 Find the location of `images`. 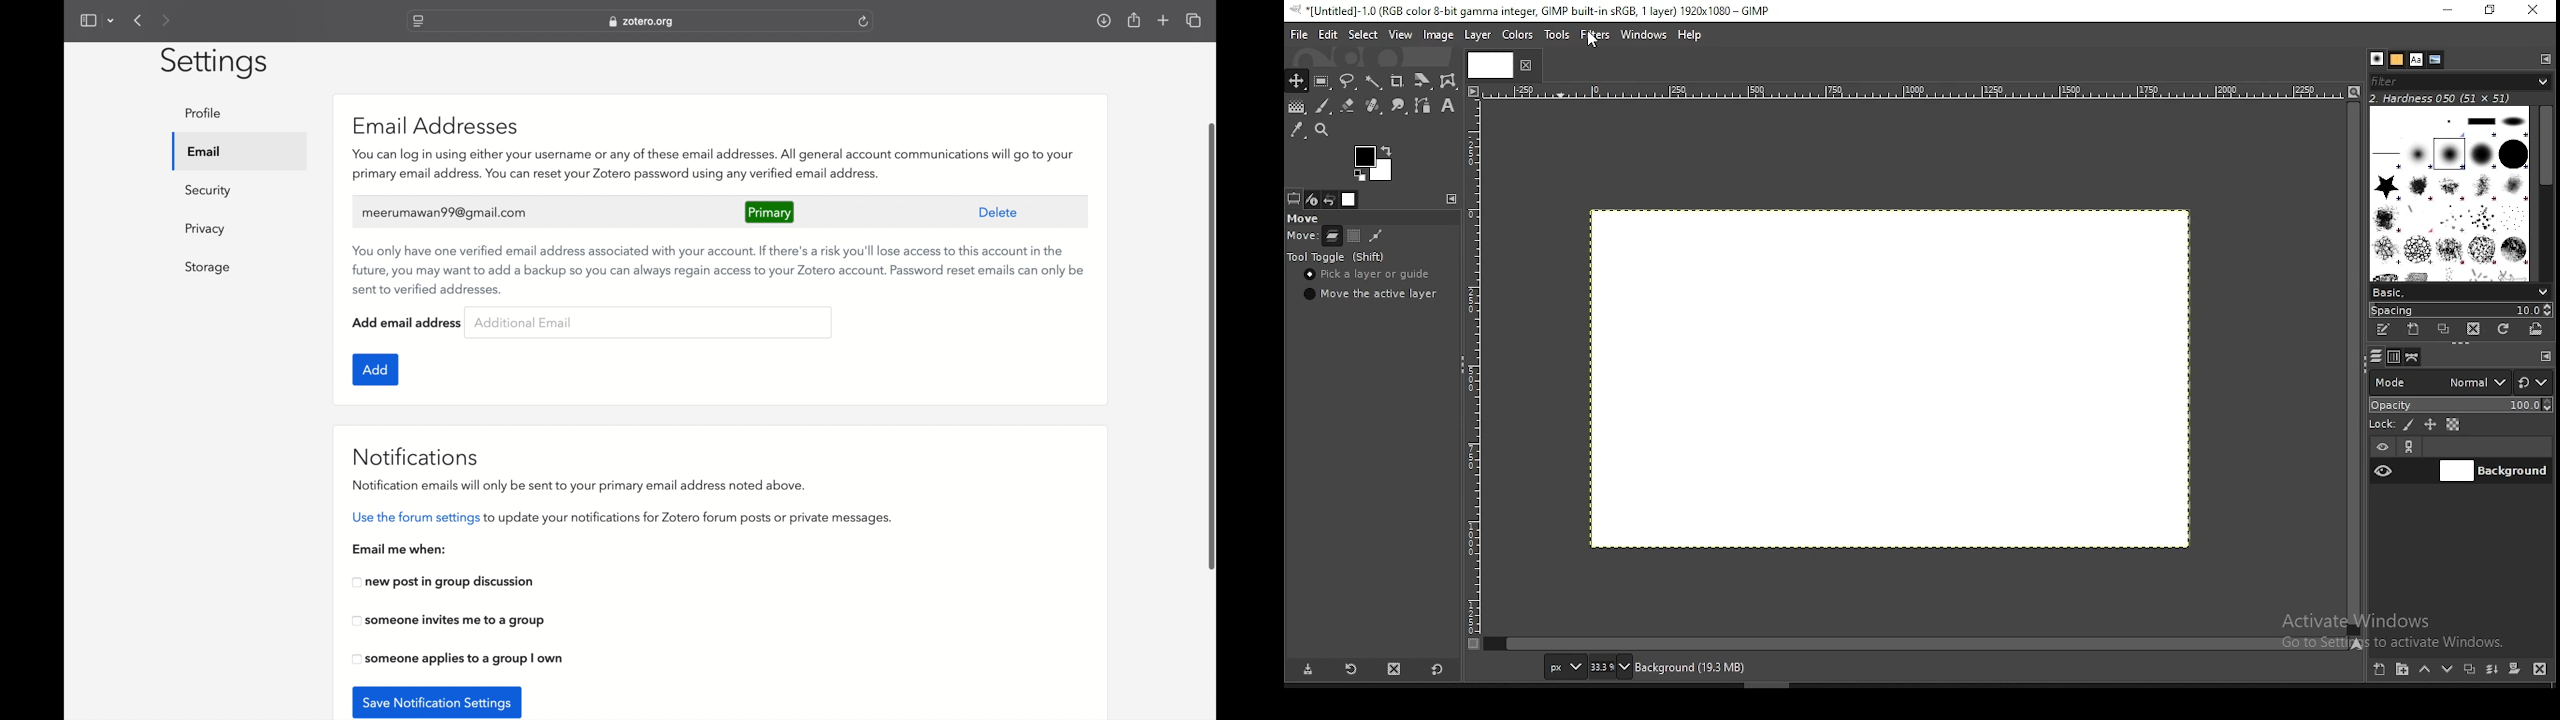

images is located at coordinates (1350, 200).